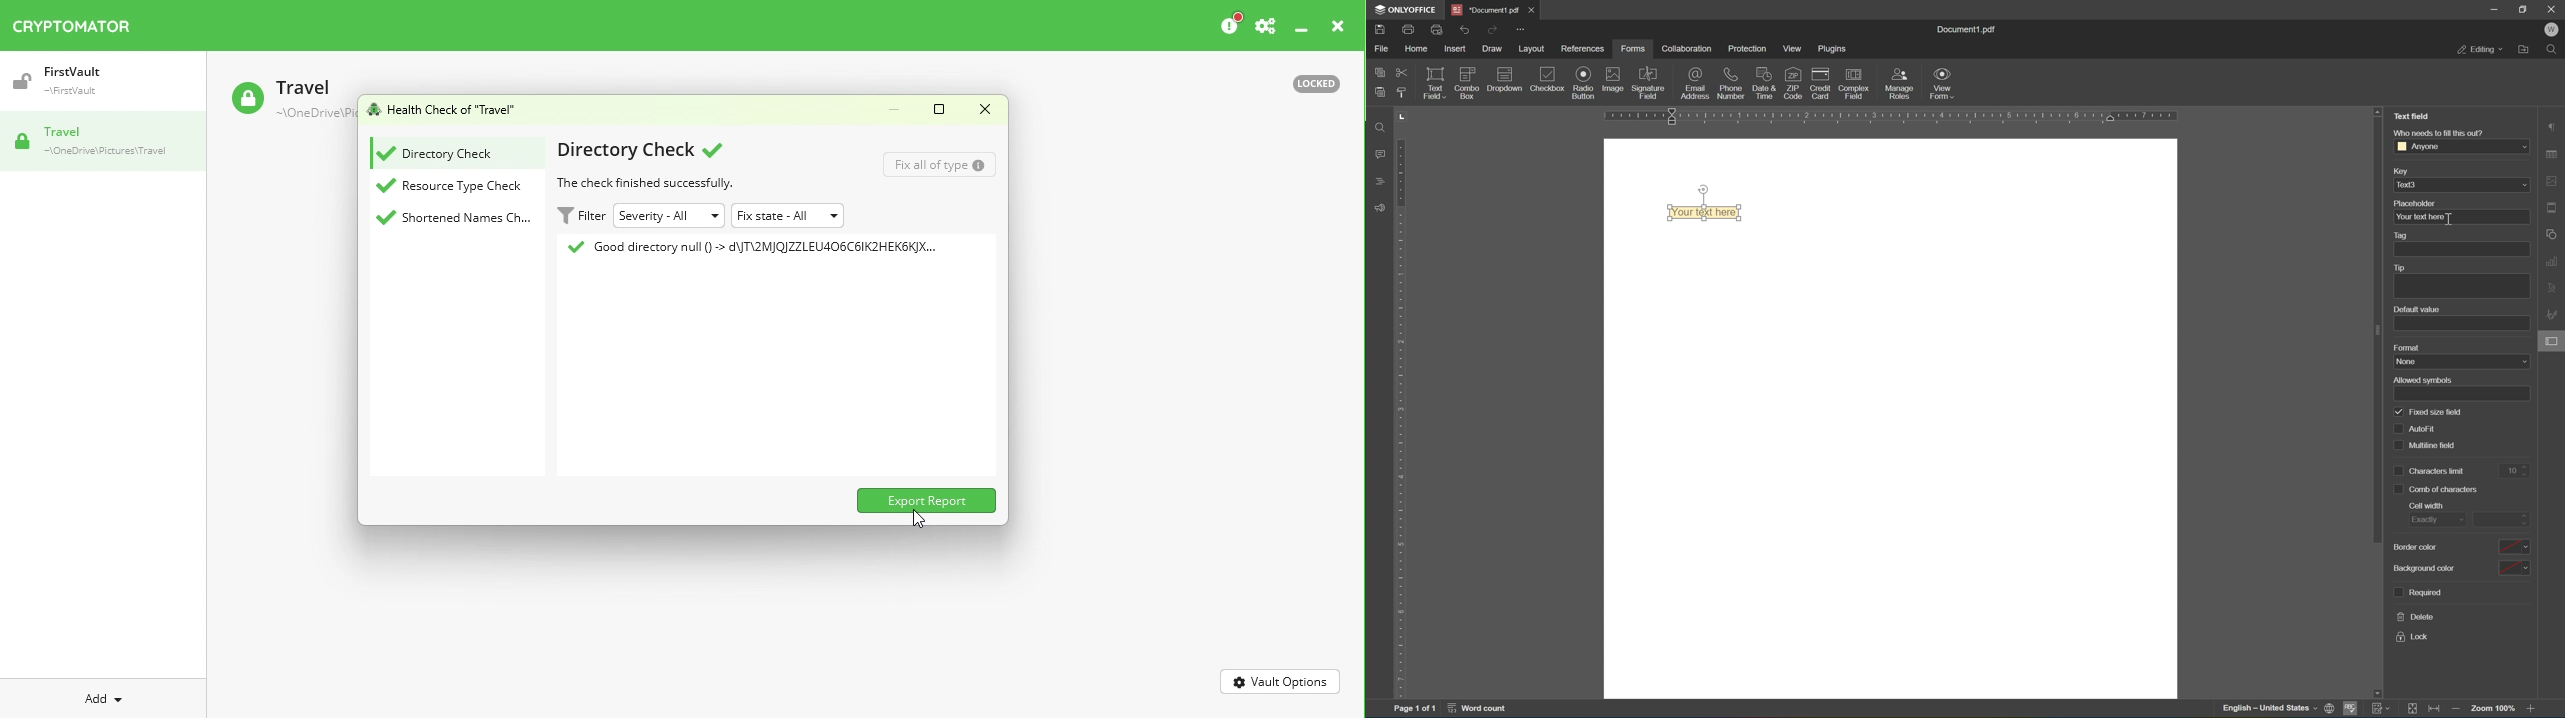 This screenshot has width=2576, height=728. Describe the element at coordinates (1488, 97) in the screenshot. I see `insert fixed text field` at that location.